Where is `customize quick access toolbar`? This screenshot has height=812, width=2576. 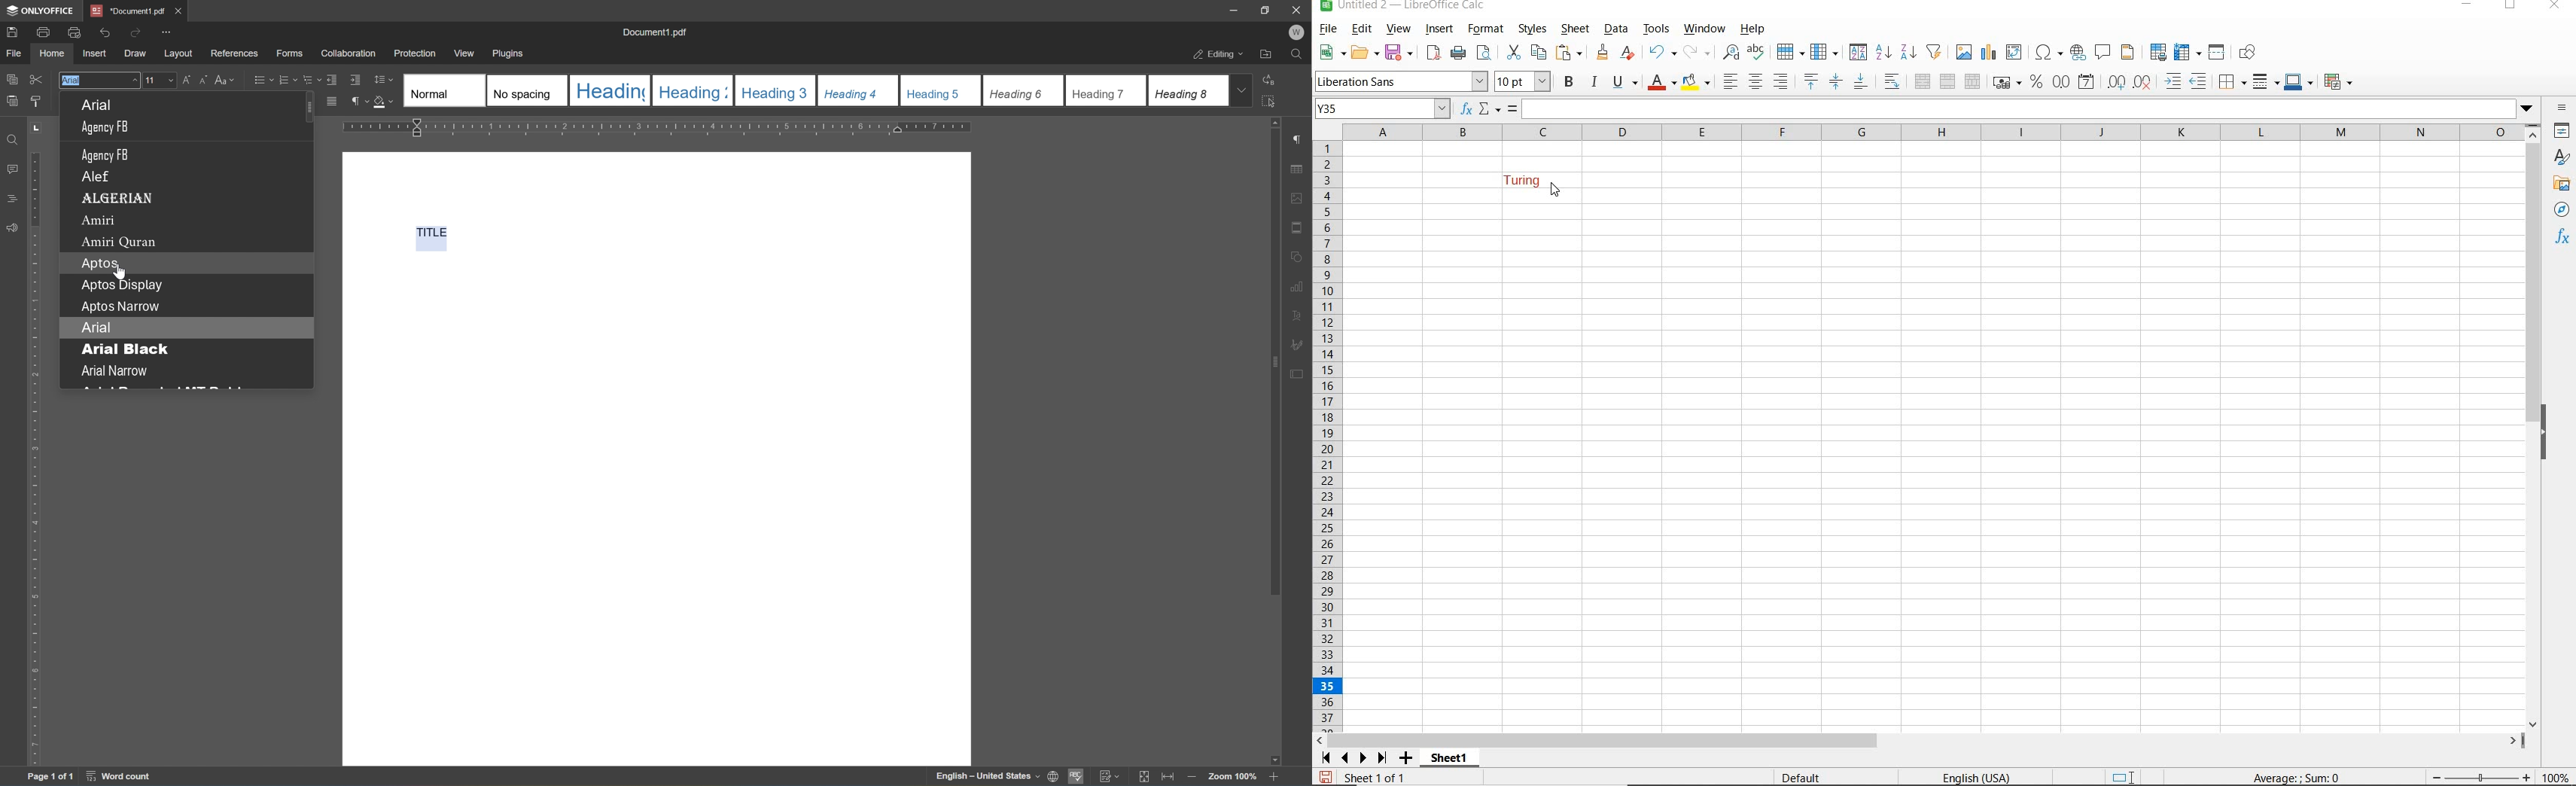
customize quick access toolbar is located at coordinates (168, 31).